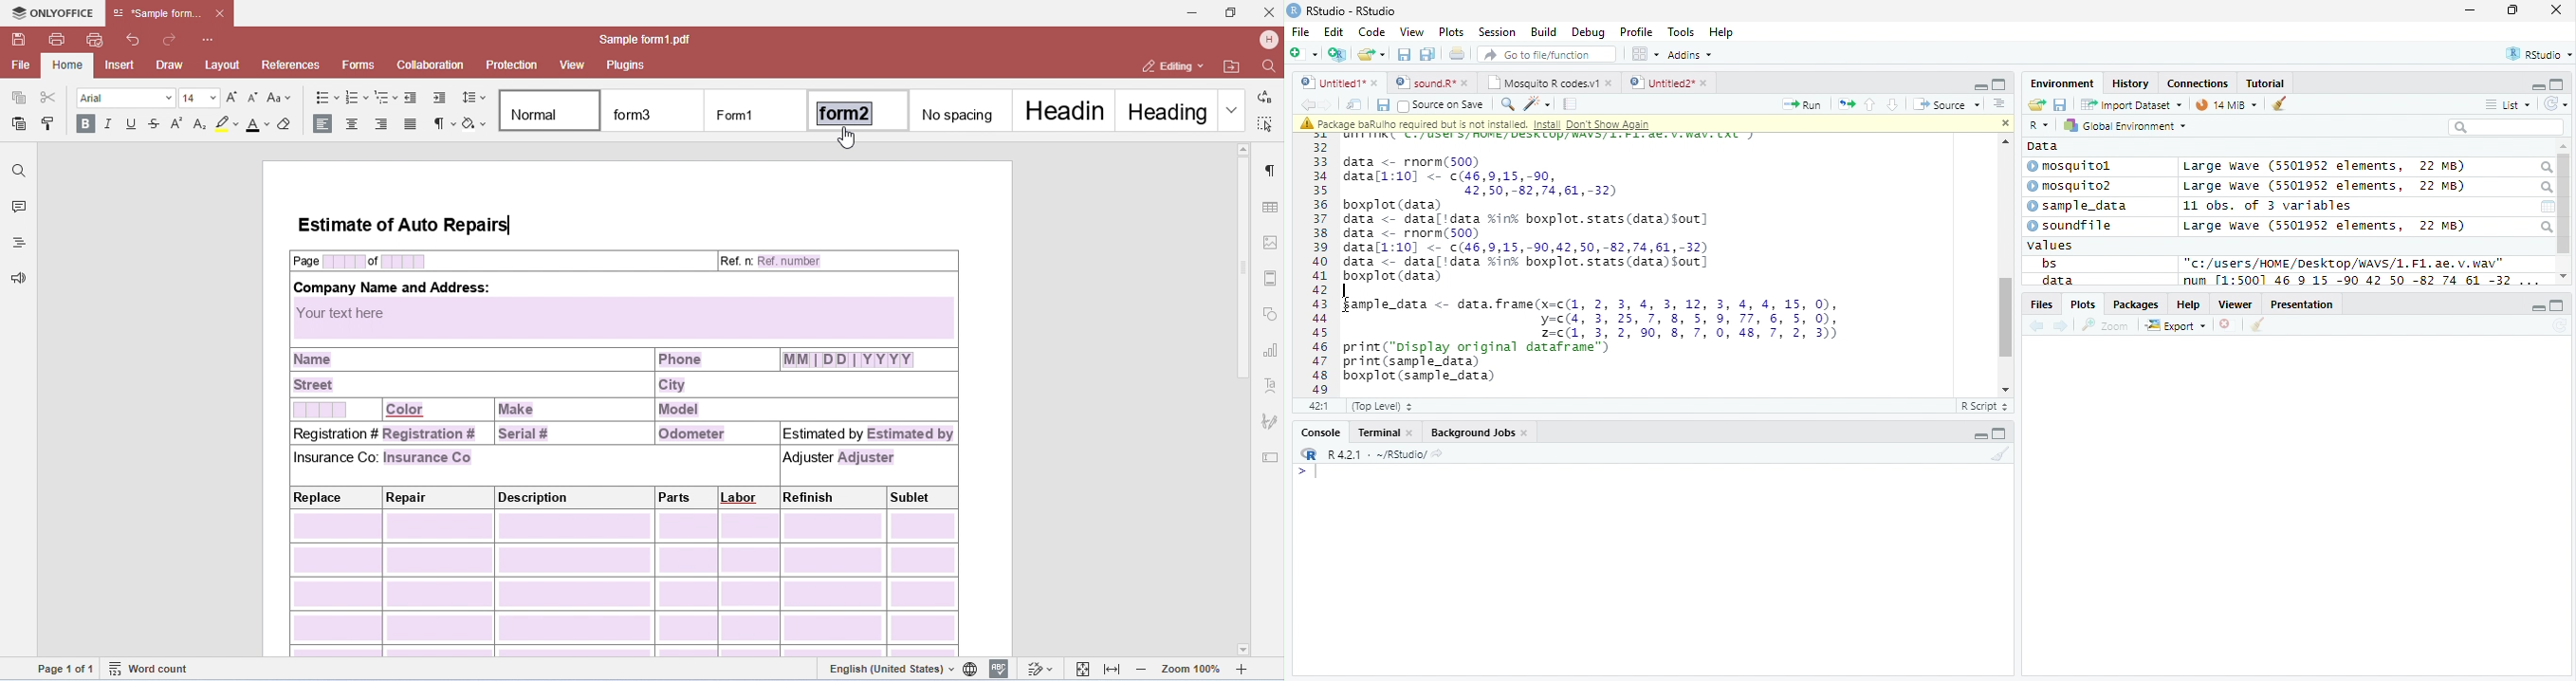  I want to click on Go backward, so click(2037, 327).